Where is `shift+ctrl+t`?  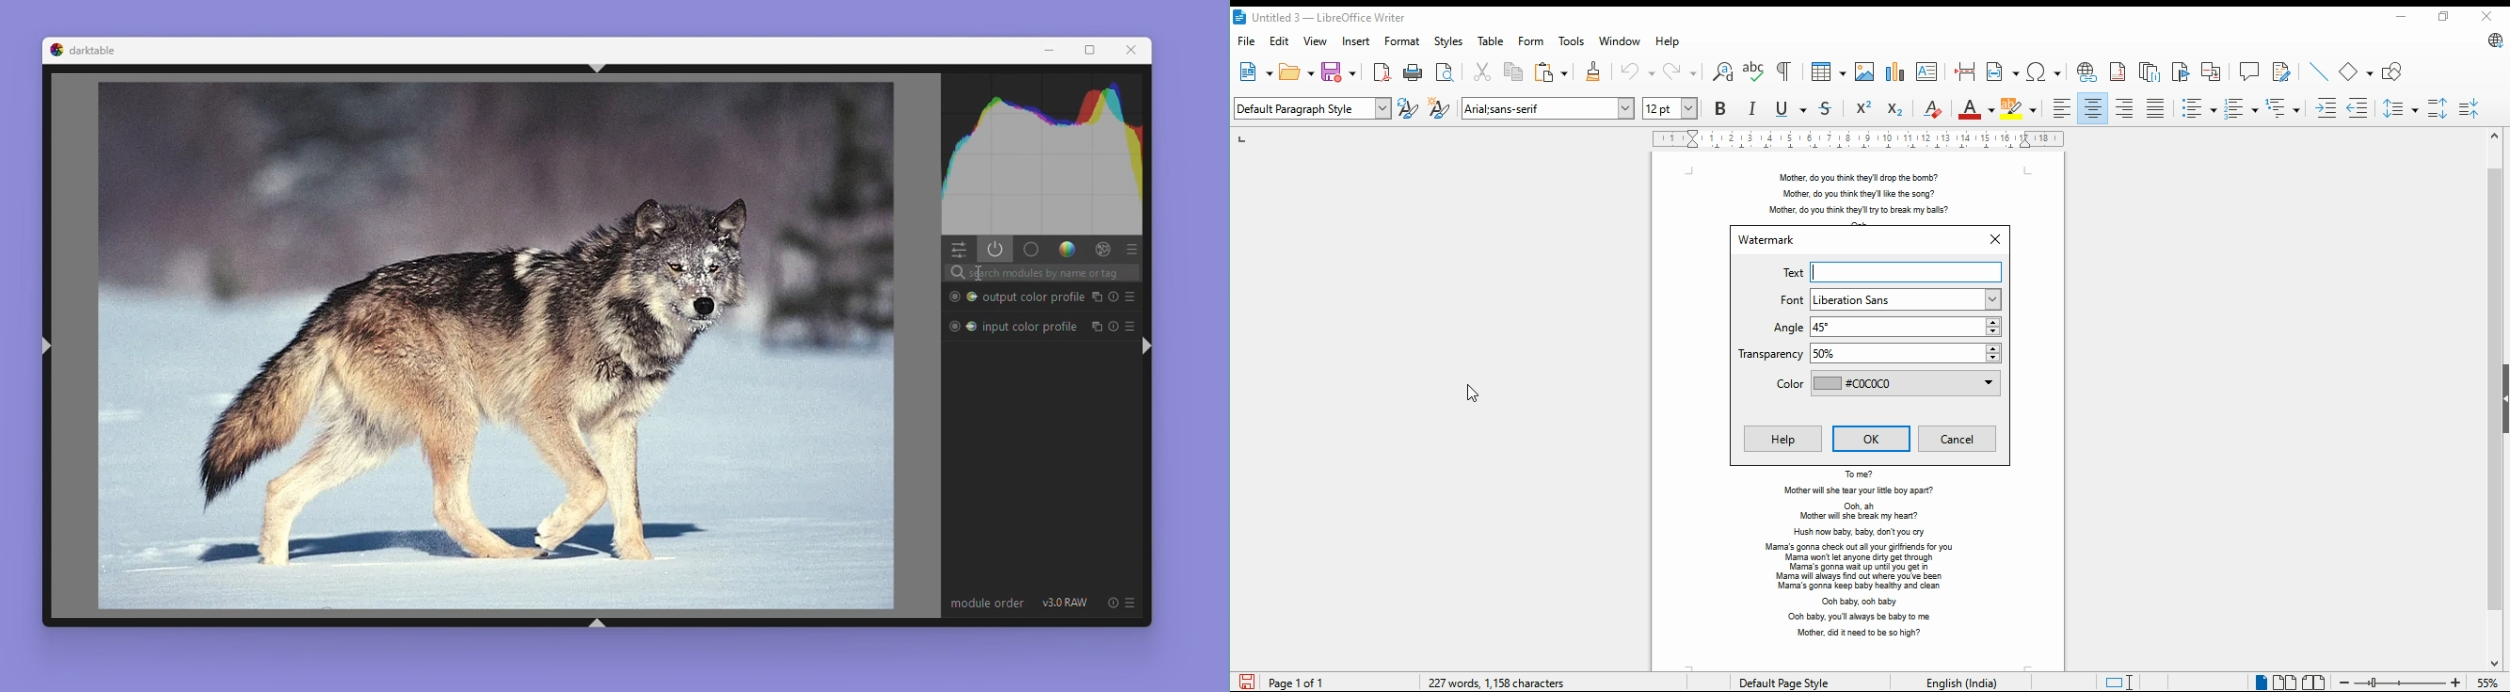
shift+ctrl+t is located at coordinates (595, 68).